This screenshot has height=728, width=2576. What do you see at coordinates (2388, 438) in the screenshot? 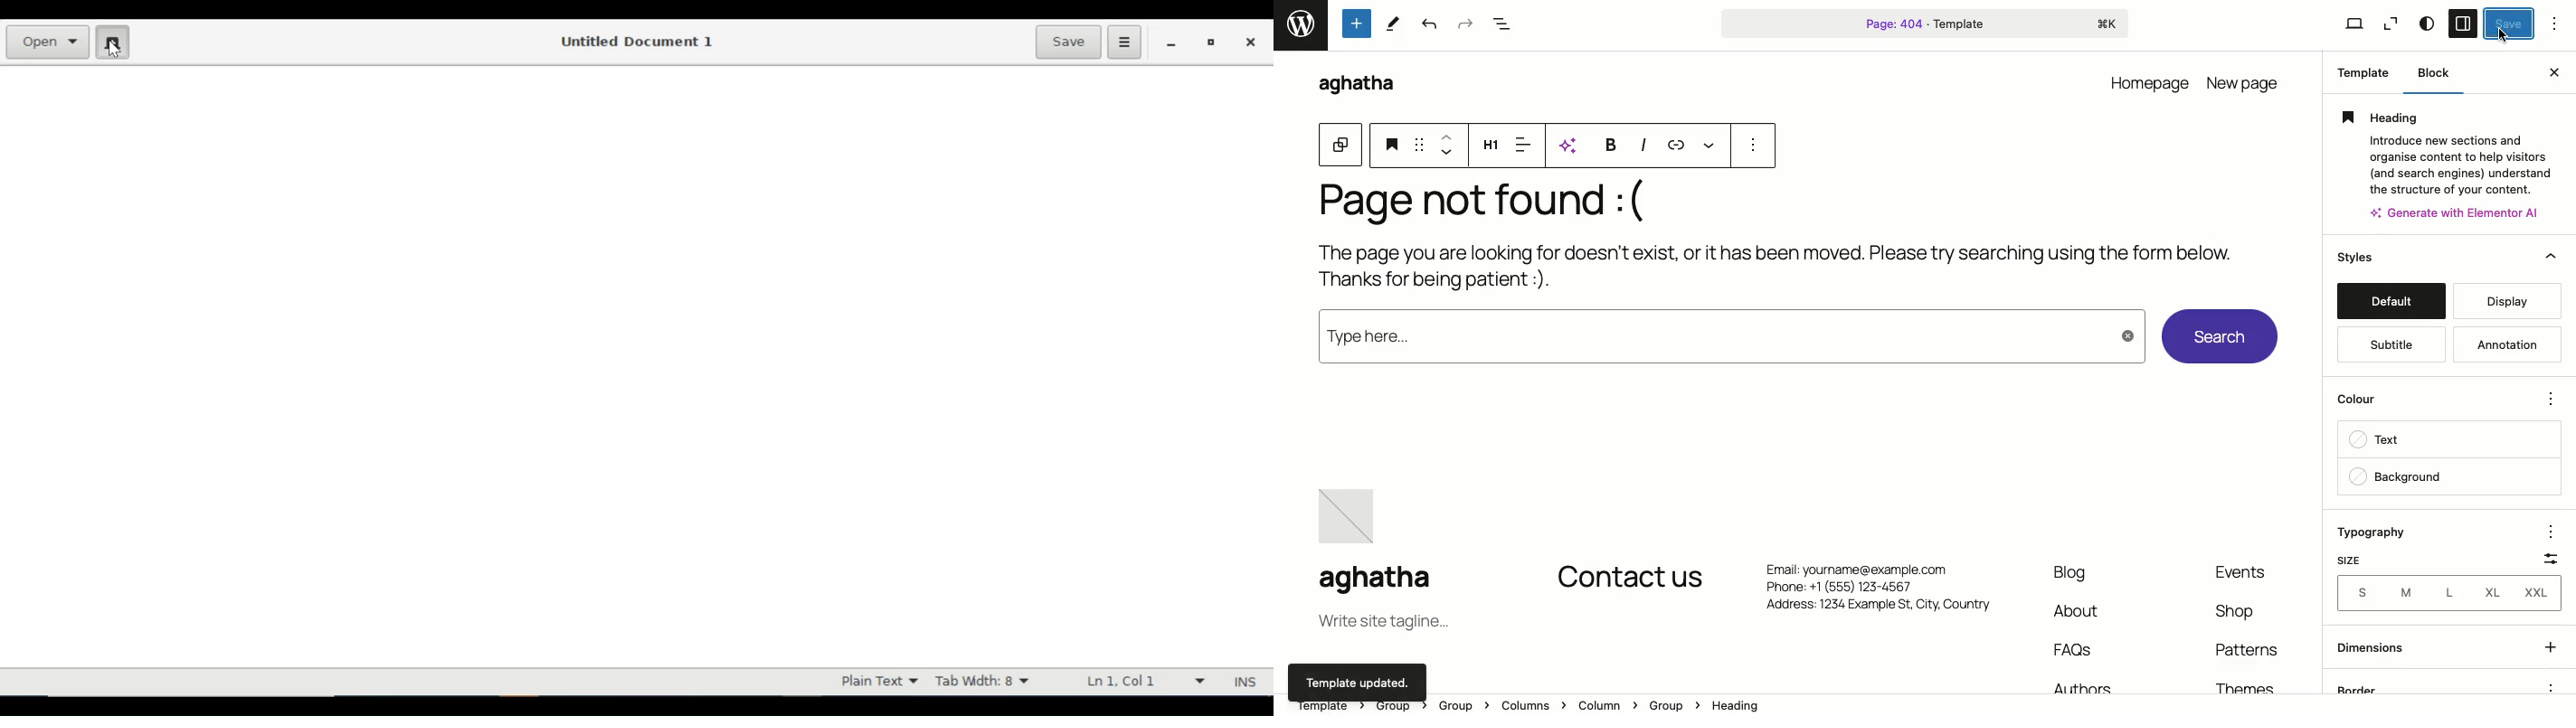
I see `text` at bounding box center [2388, 438].